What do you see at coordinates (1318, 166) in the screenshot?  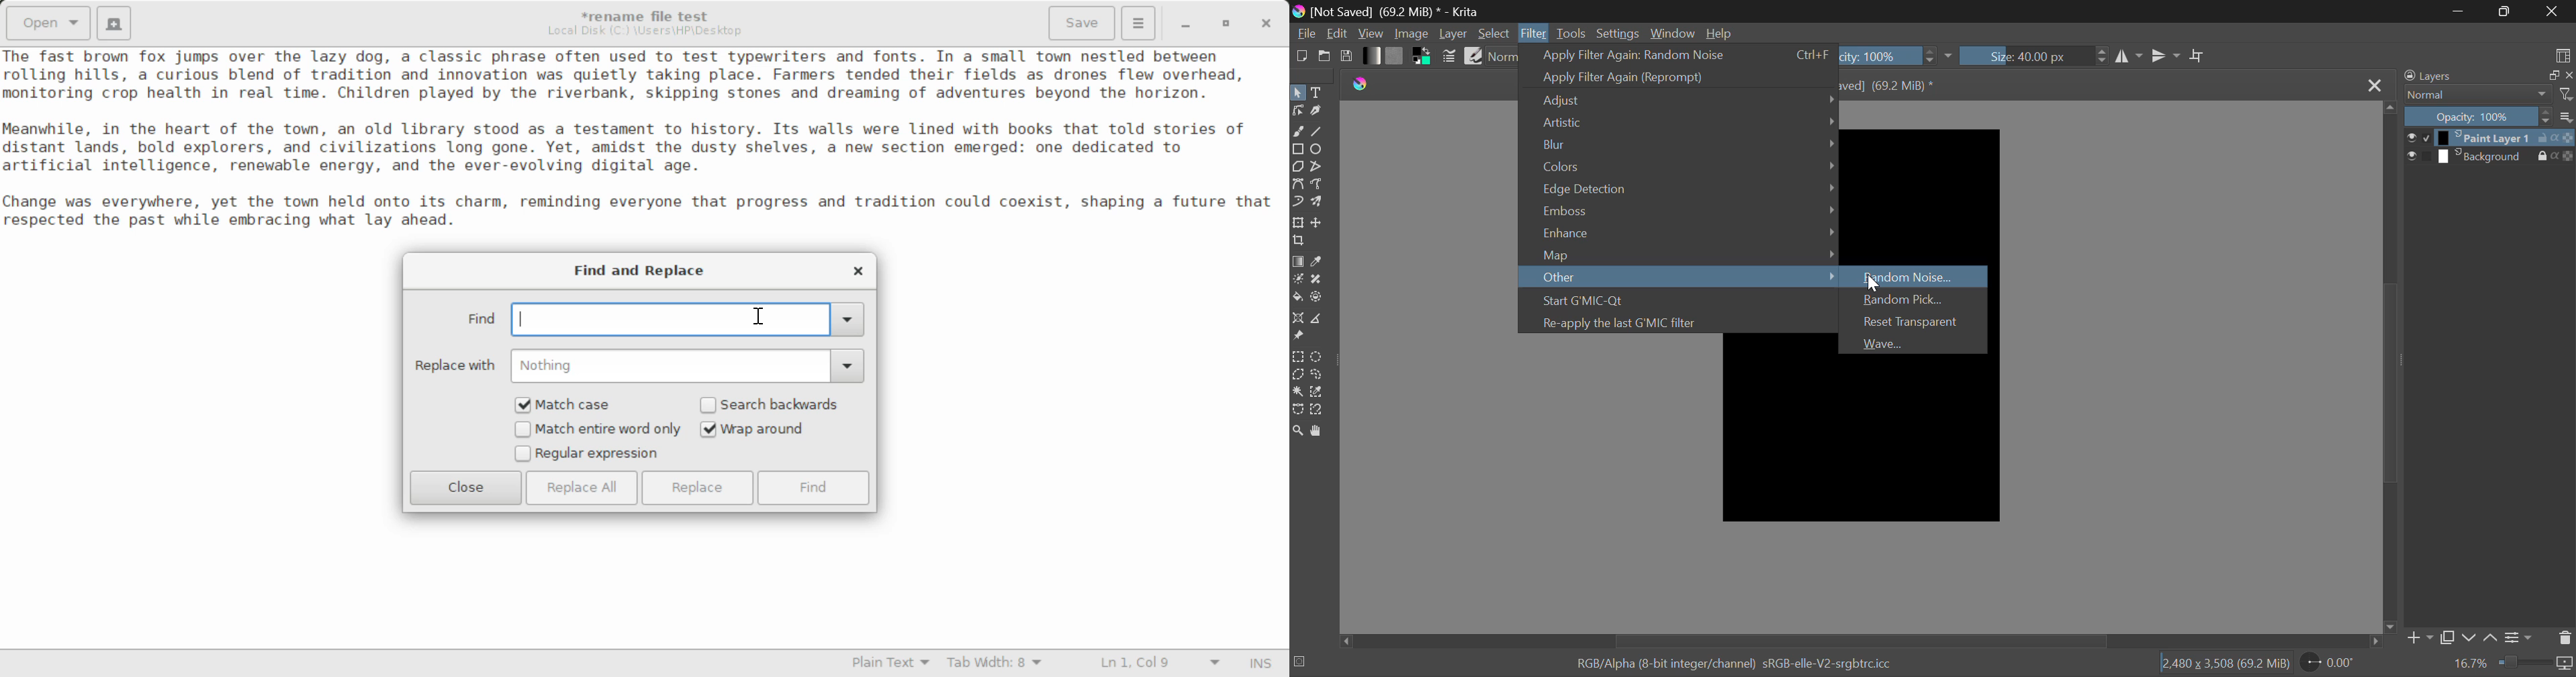 I see `Polyline` at bounding box center [1318, 166].